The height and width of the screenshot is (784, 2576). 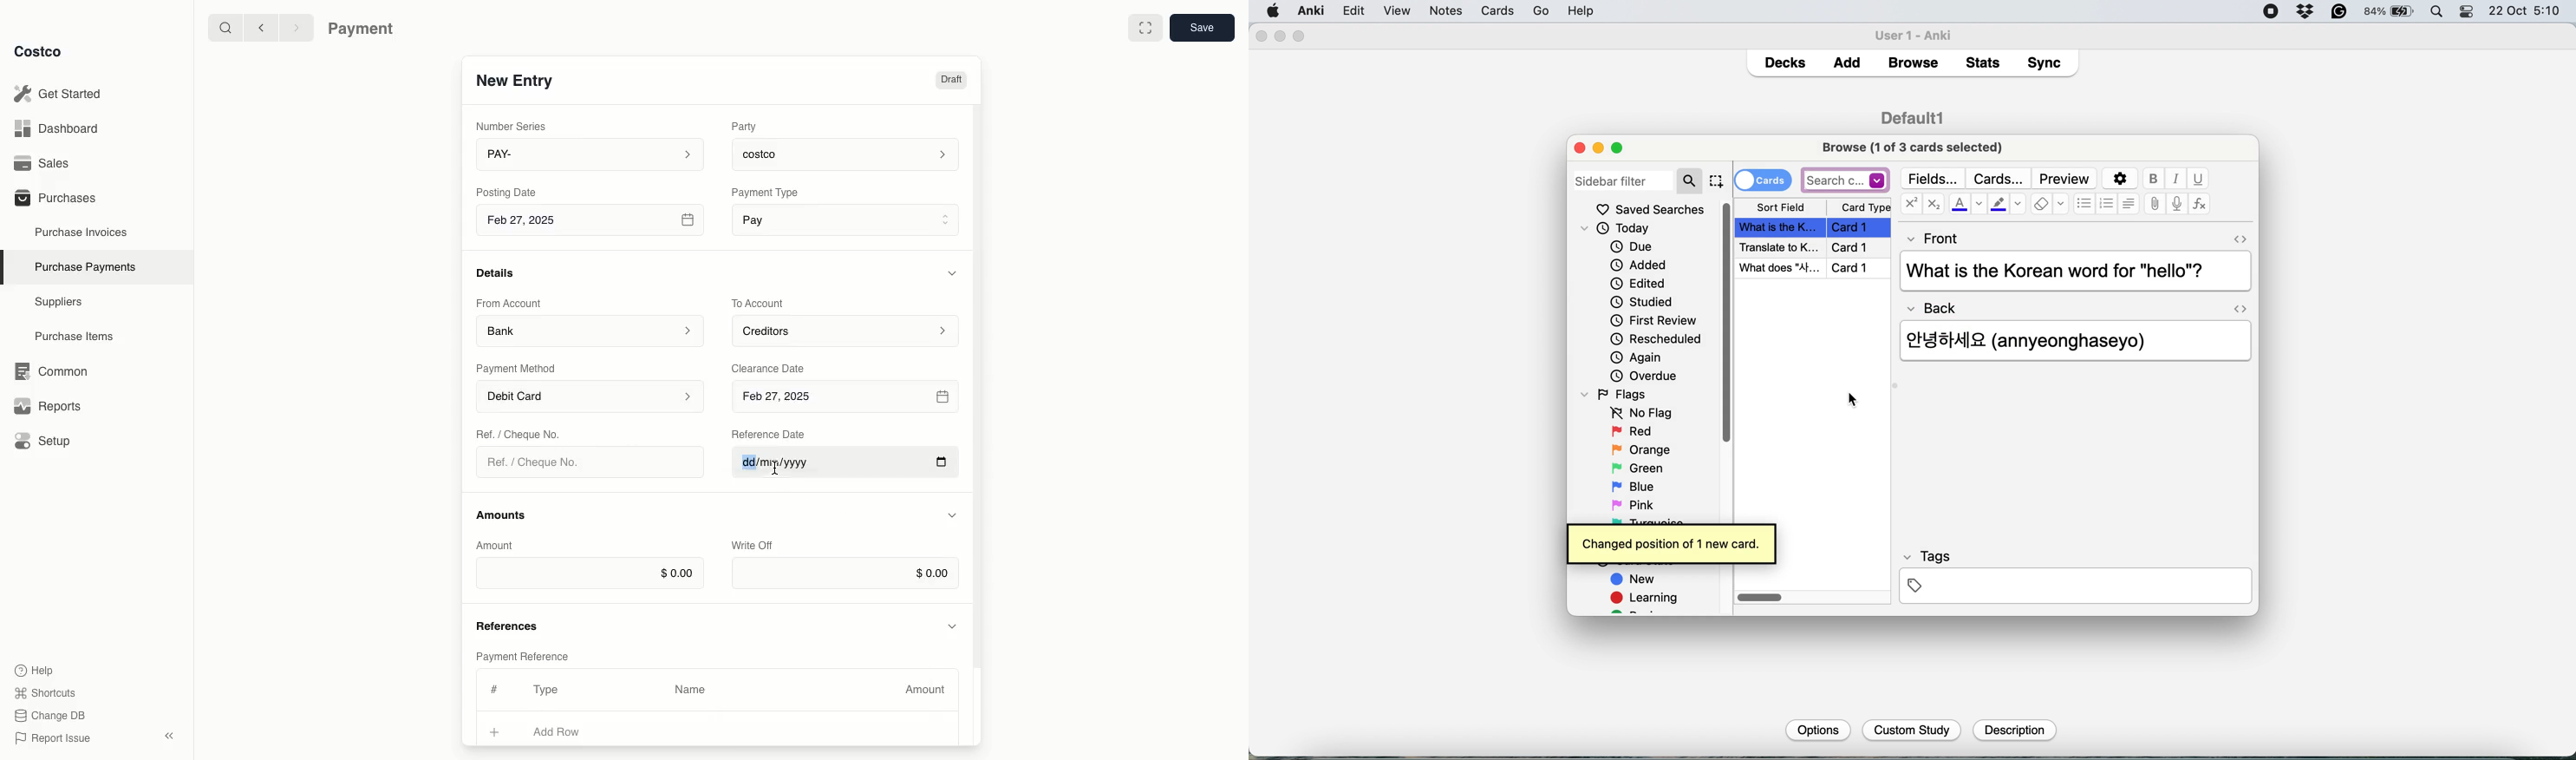 I want to click on Write Off, so click(x=753, y=547).